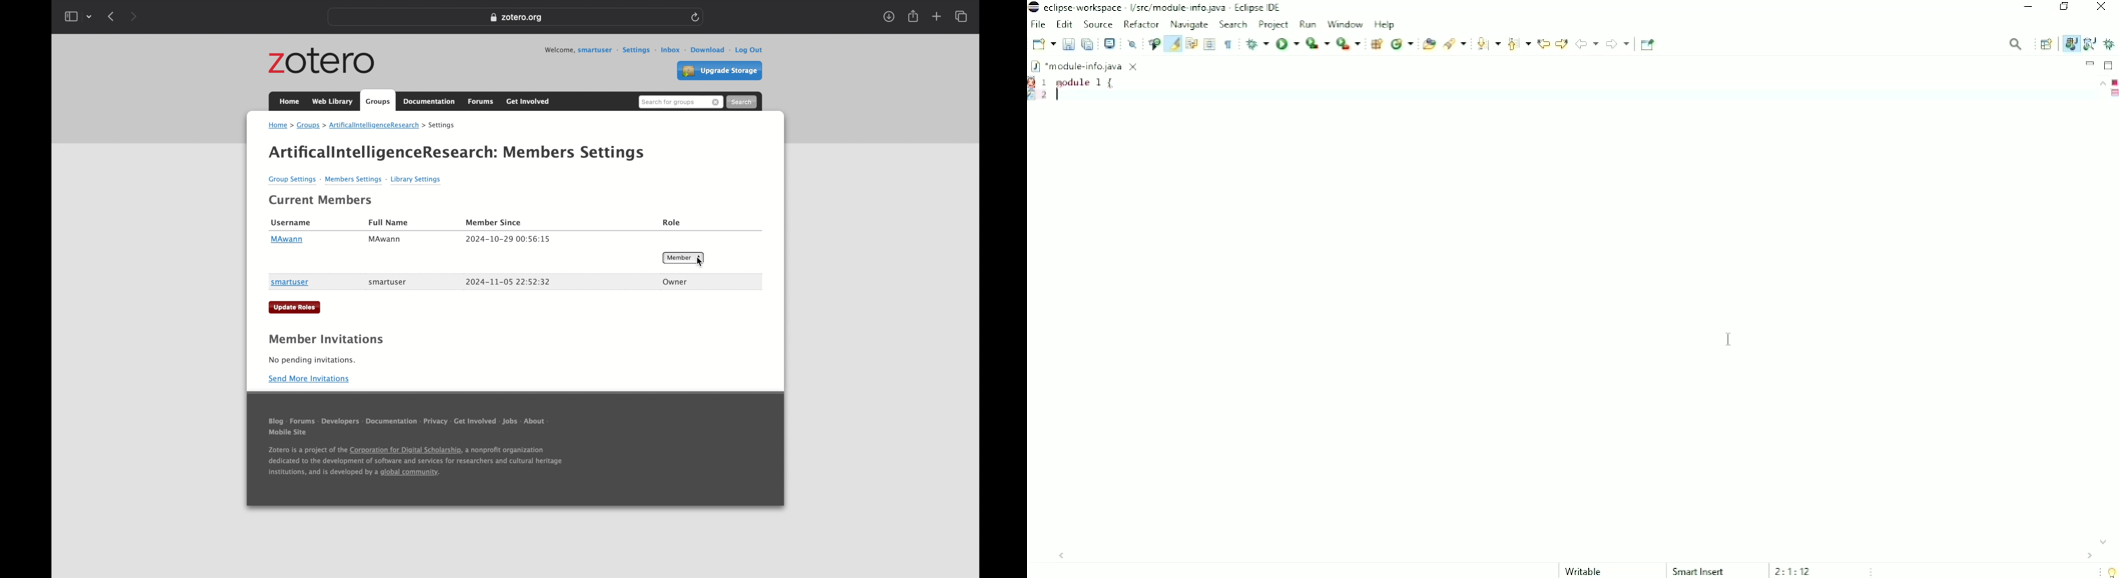 The image size is (2128, 588). Describe the element at coordinates (2030, 8) in the screenshot. I see `Minimize` at that location.